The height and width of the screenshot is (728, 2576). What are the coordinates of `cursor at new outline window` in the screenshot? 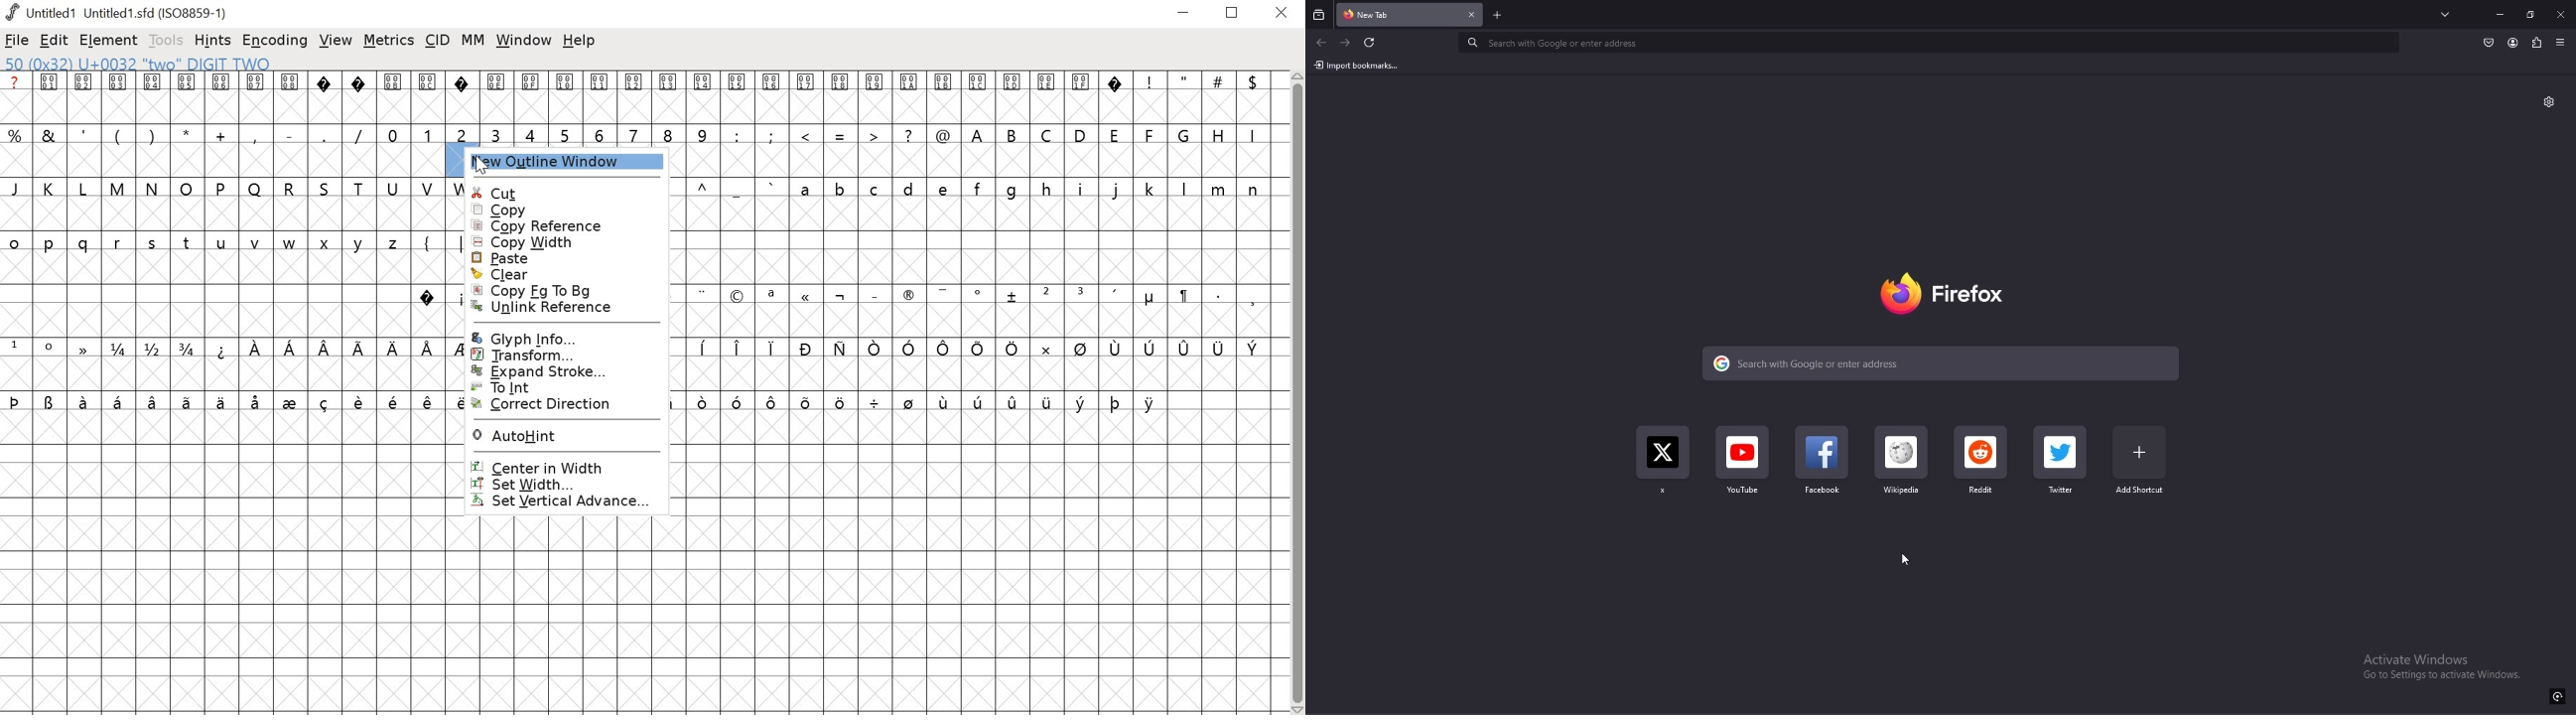 It's located at (480, 166).